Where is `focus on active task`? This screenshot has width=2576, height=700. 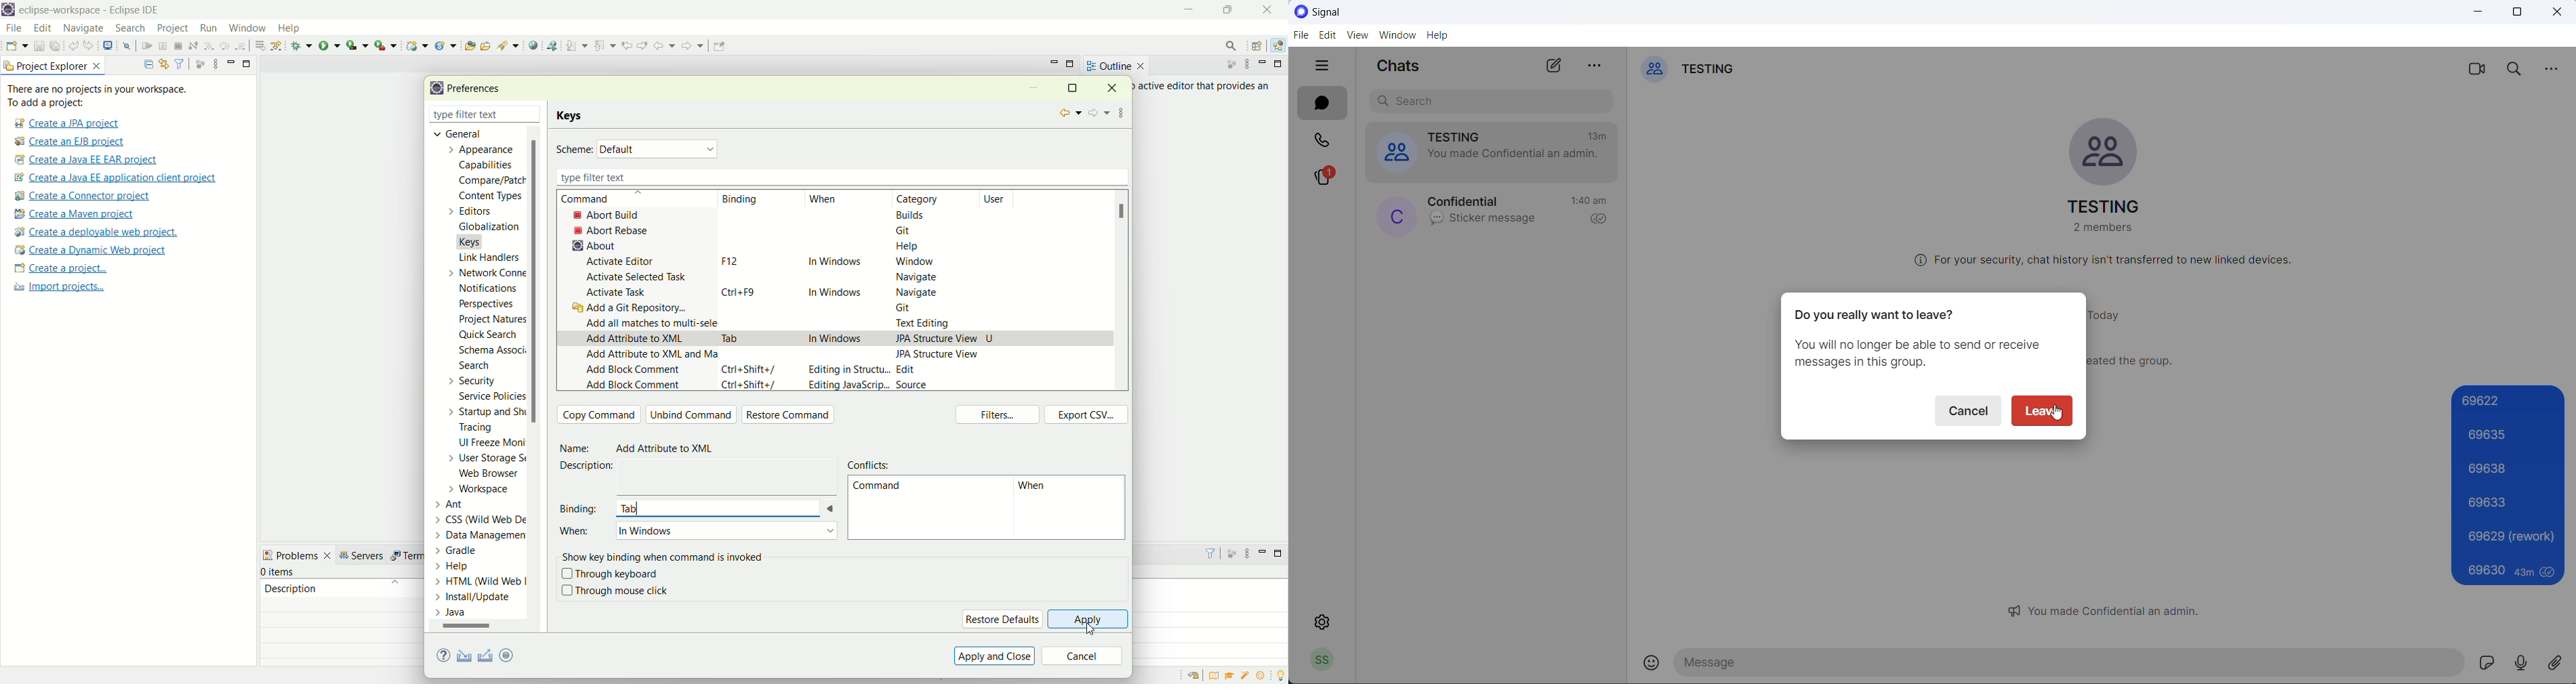 focus on active task is located at coordinates (199, 63).